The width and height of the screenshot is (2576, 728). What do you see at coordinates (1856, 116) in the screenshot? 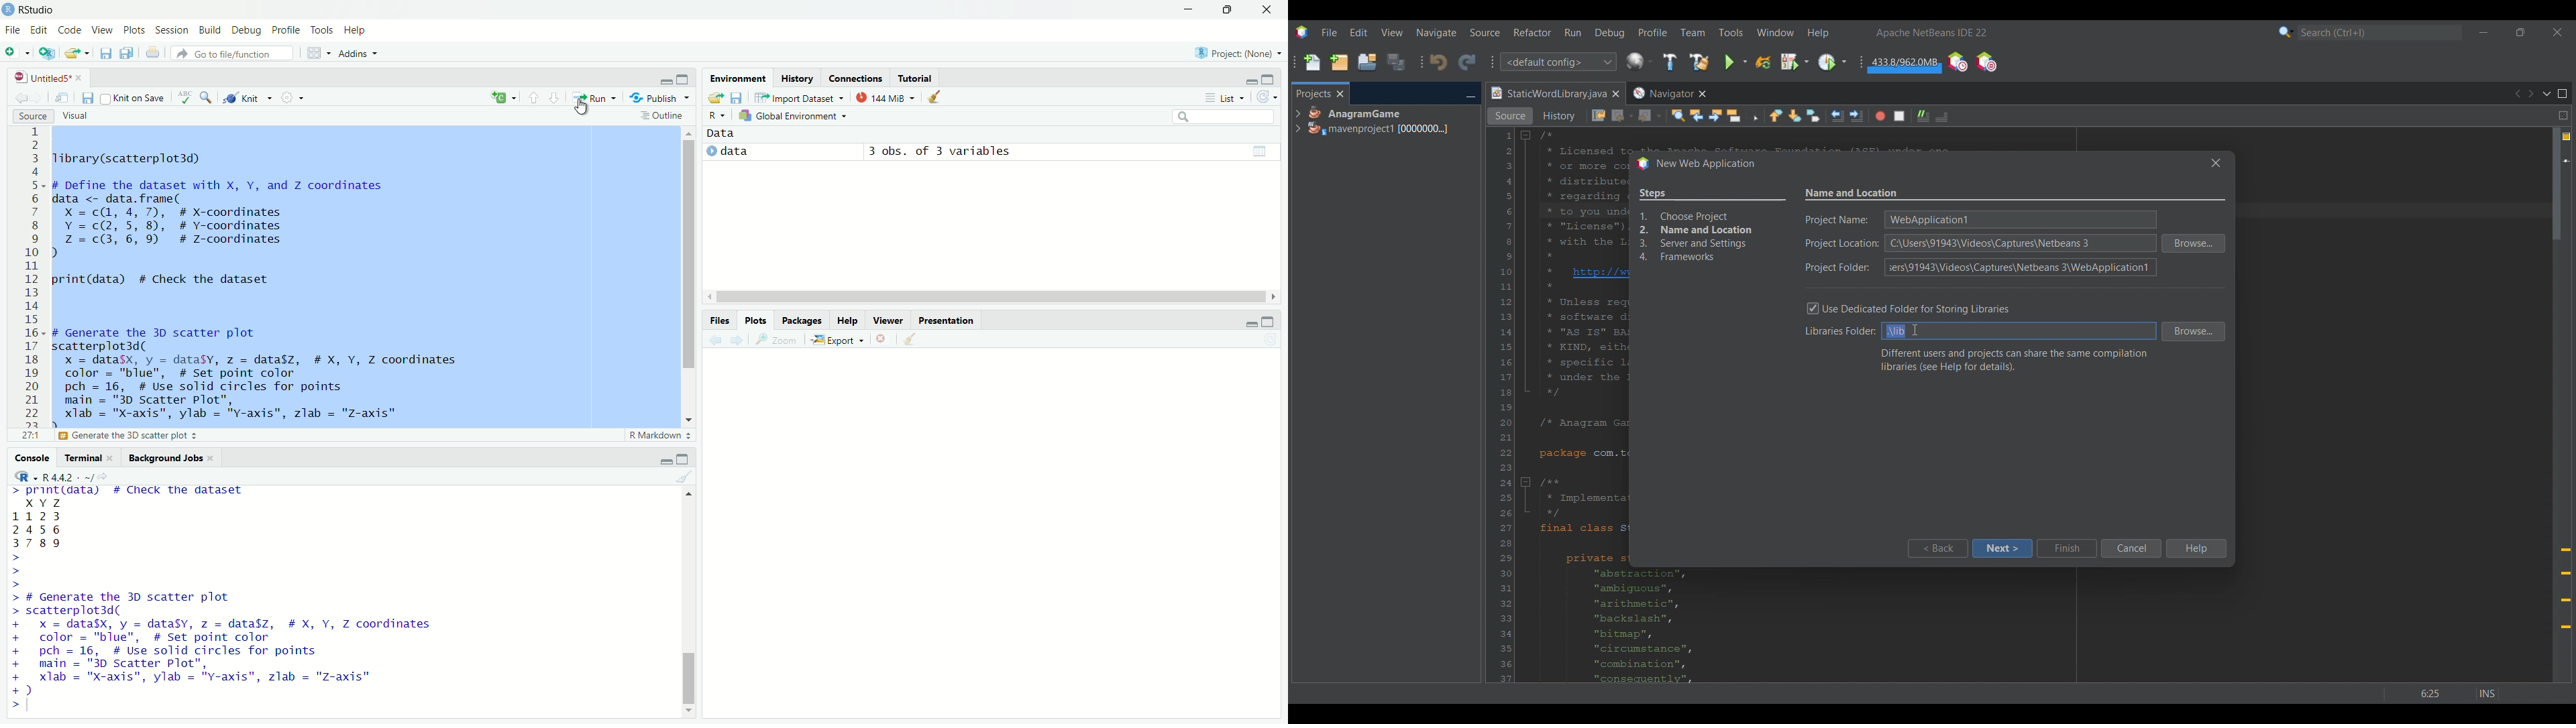
I see `Shift line right` at bounding box center [1856, 116].